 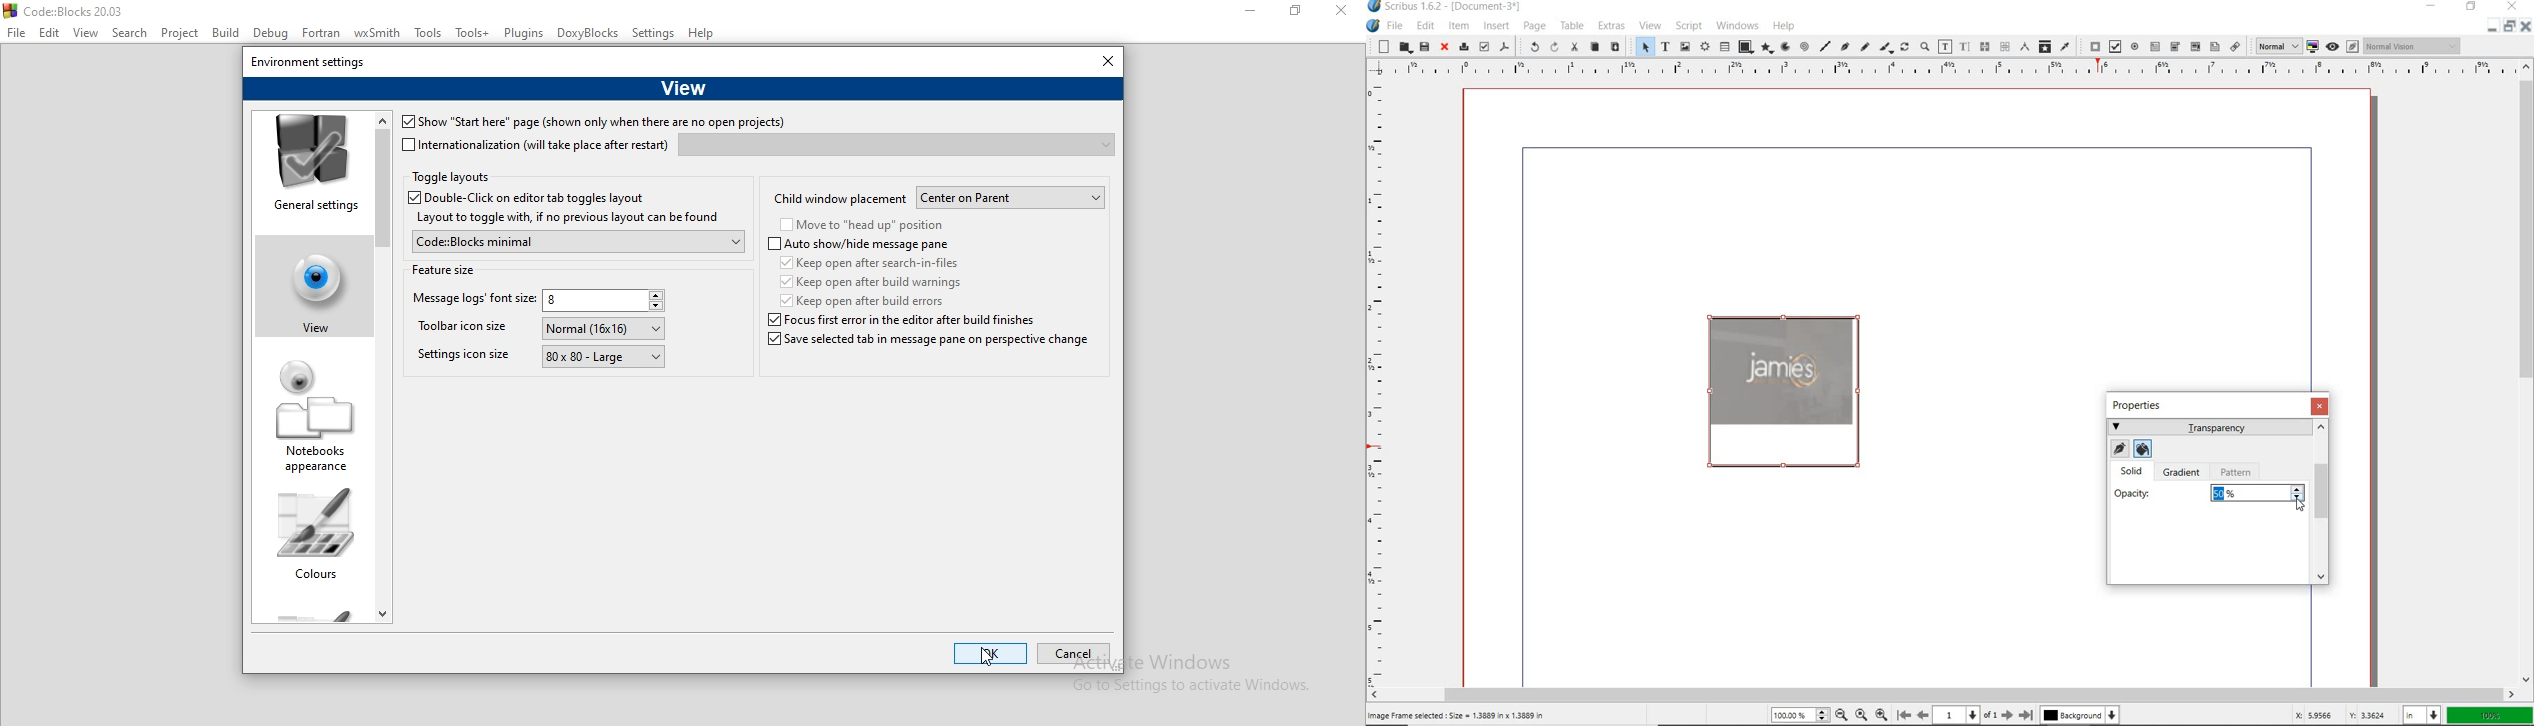 What do you see at coordinates (2022, 47) in the screenshot?
I see `measurements` at bounding box center [2022, 47].